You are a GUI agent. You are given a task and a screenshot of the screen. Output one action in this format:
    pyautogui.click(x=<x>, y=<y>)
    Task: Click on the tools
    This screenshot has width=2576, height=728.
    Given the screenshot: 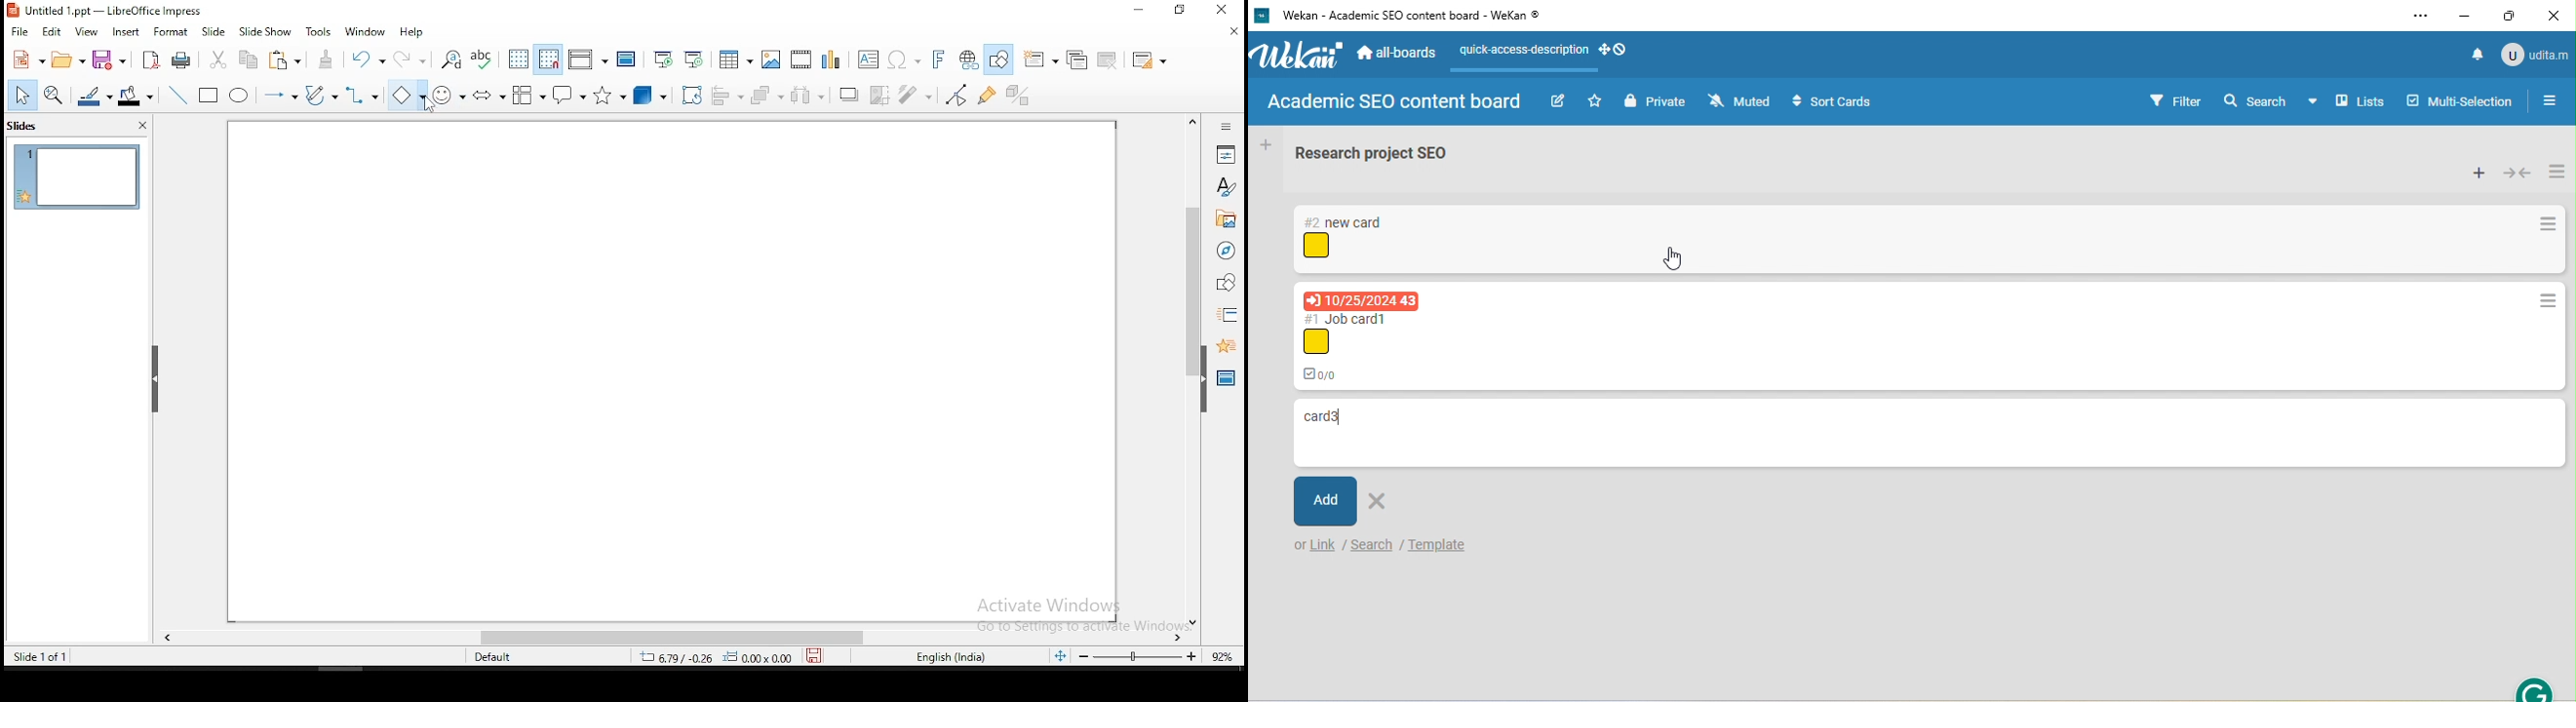 What is the action you would take?
    pyautogui.click(x=322, y=30)
    